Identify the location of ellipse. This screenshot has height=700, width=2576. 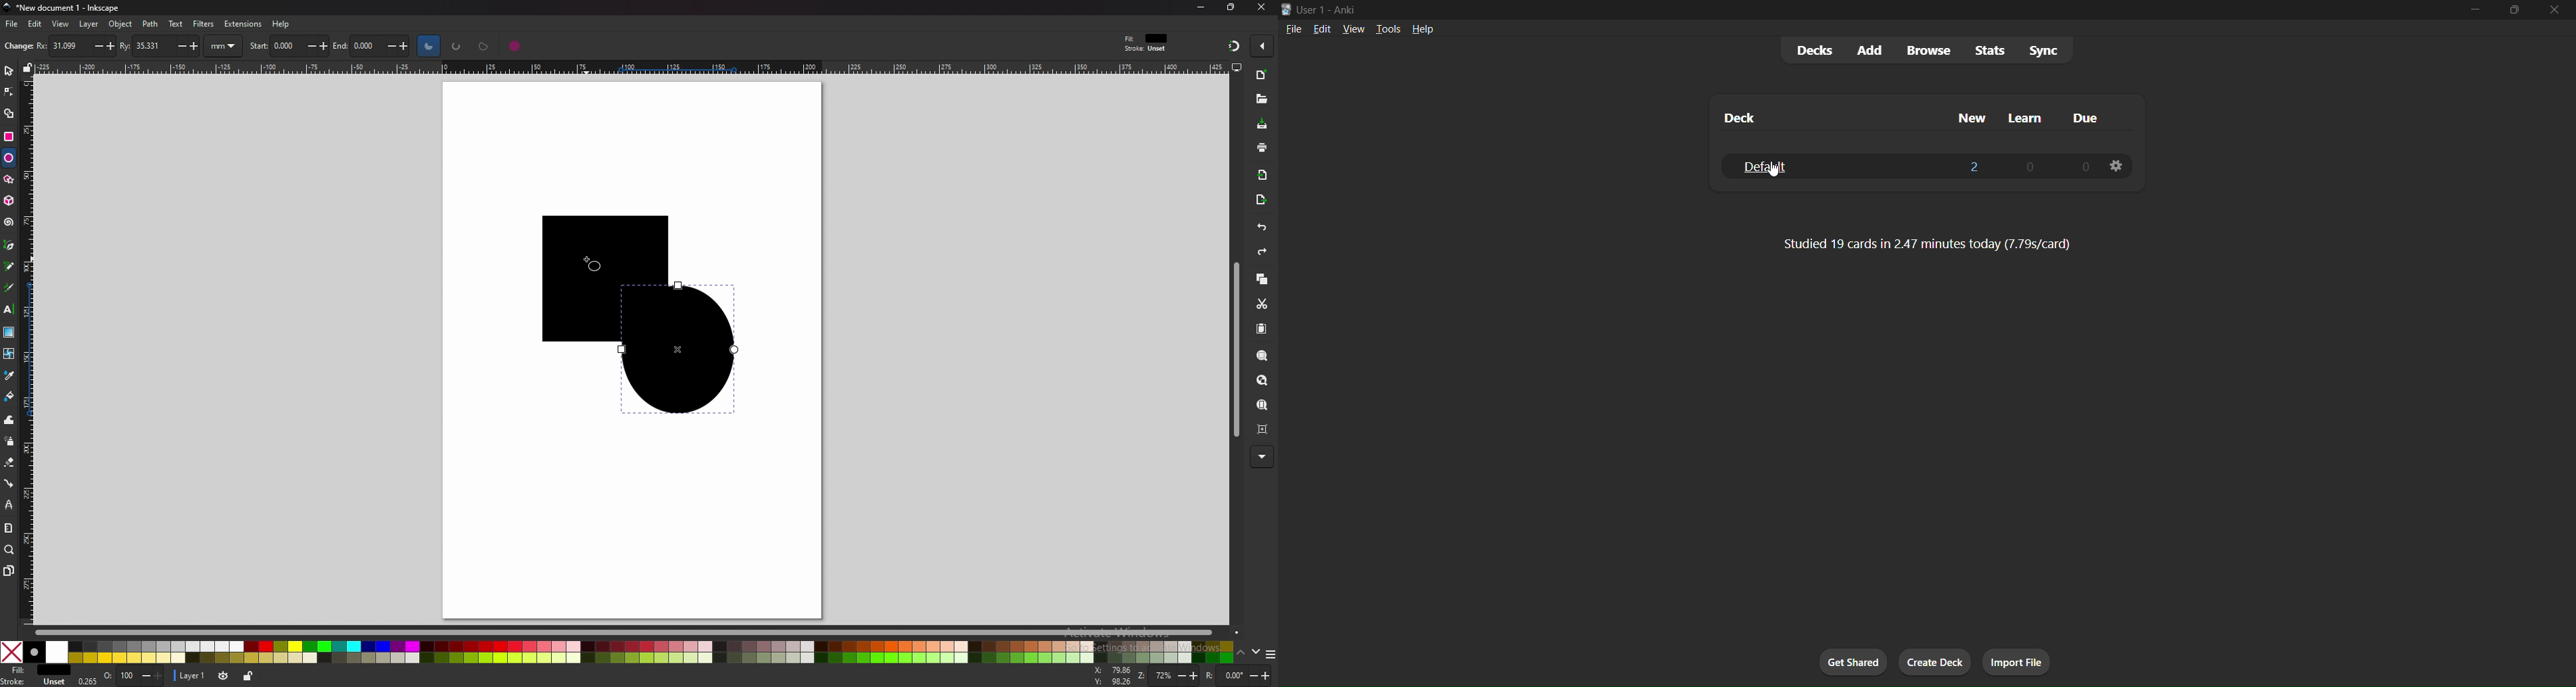
(9, 157).